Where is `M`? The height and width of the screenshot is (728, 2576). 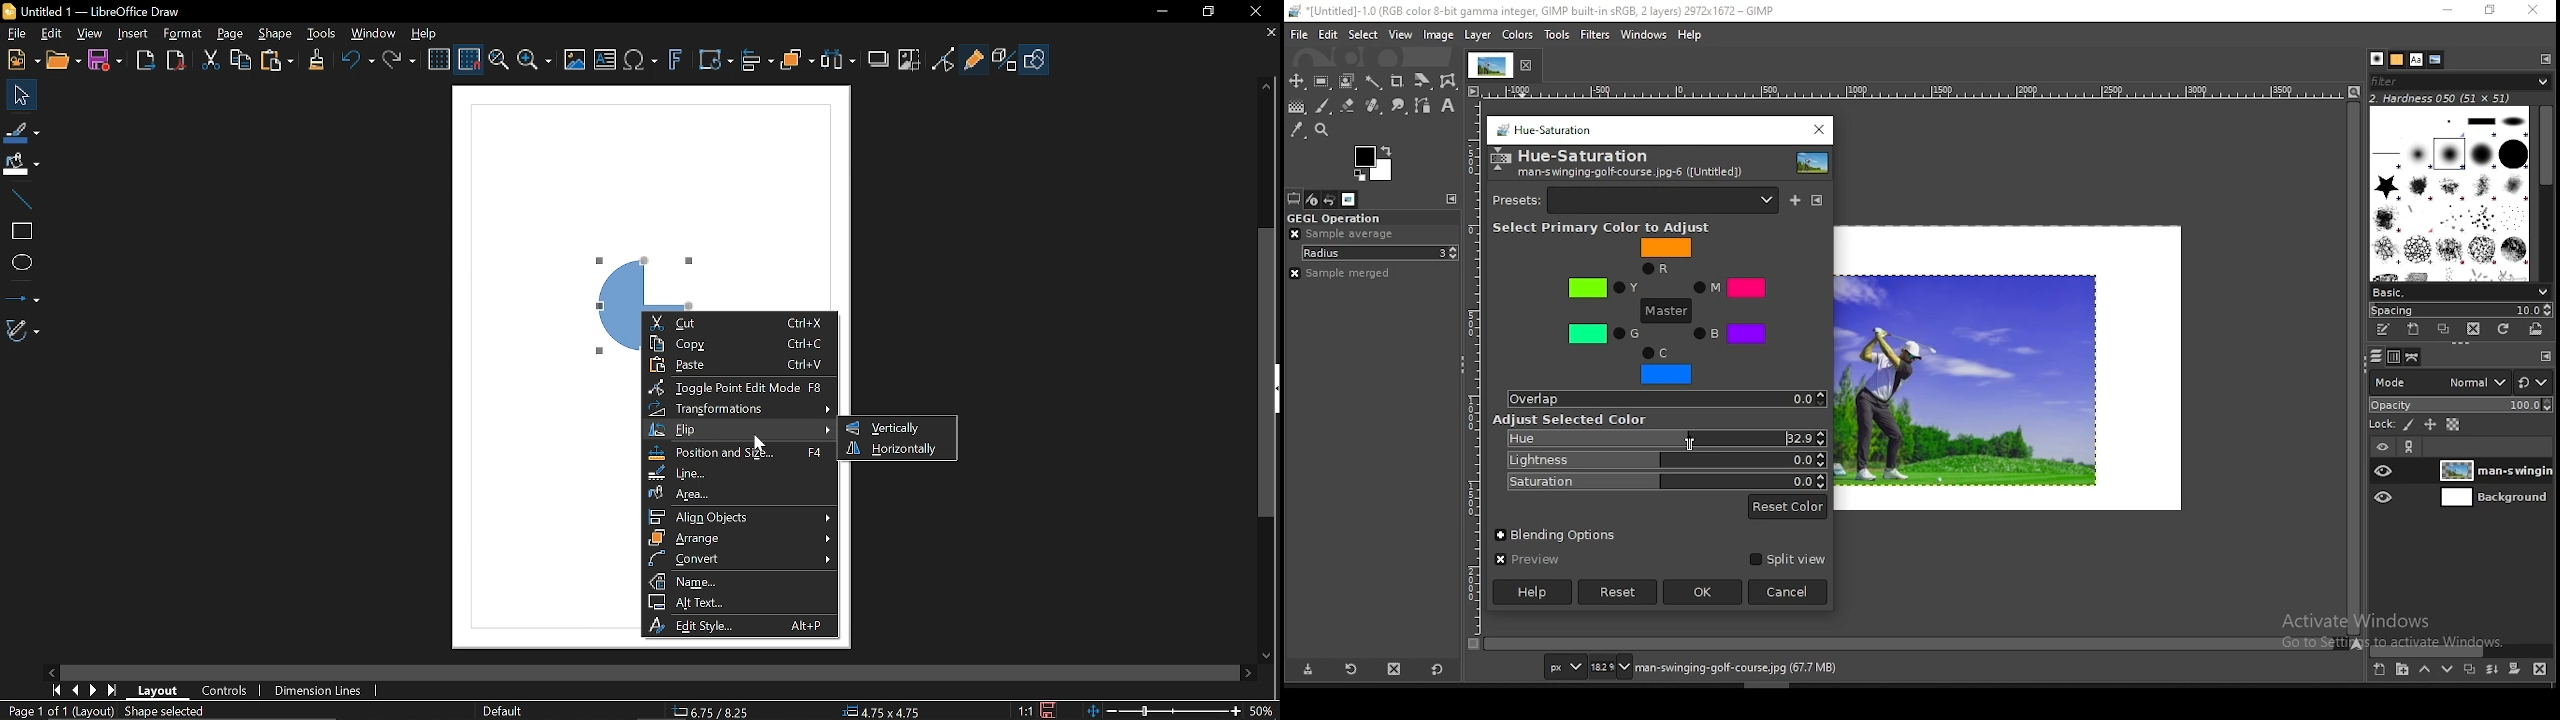 M is located at coordinates (1728, 287).